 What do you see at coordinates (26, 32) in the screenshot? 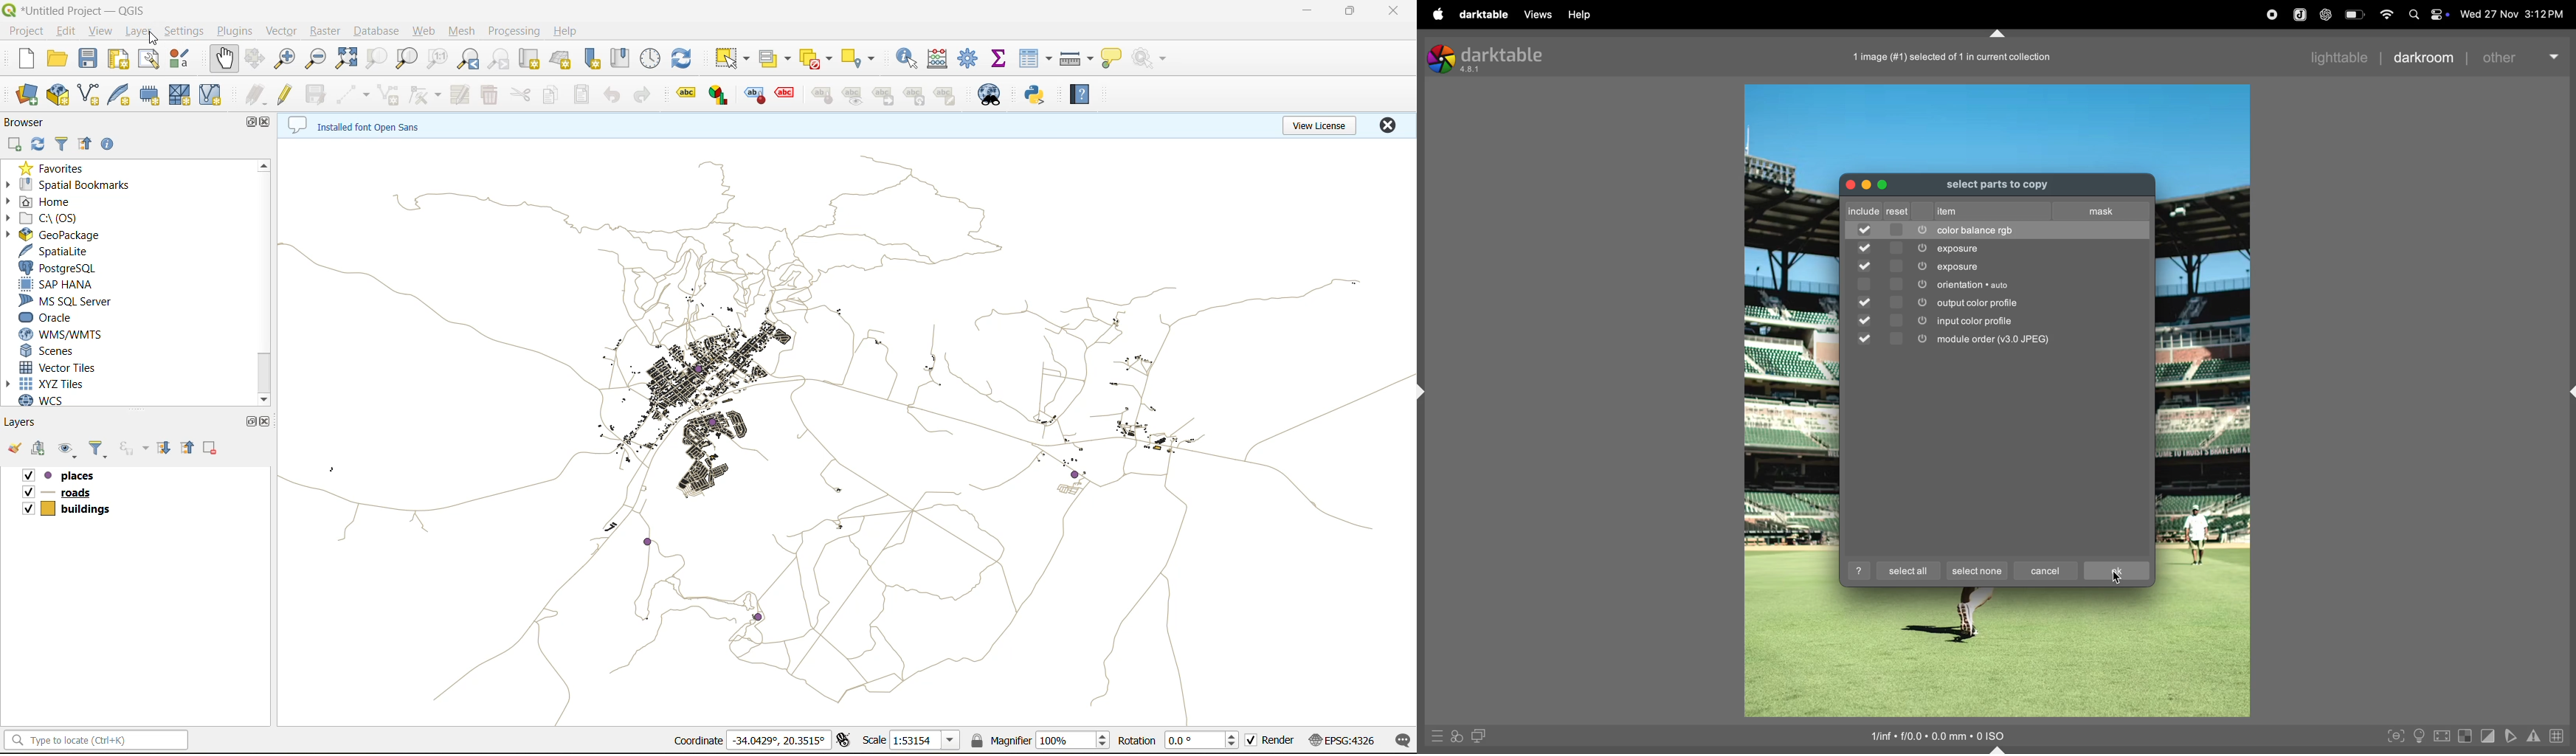
I see `project` at bounding box center [26, 32].